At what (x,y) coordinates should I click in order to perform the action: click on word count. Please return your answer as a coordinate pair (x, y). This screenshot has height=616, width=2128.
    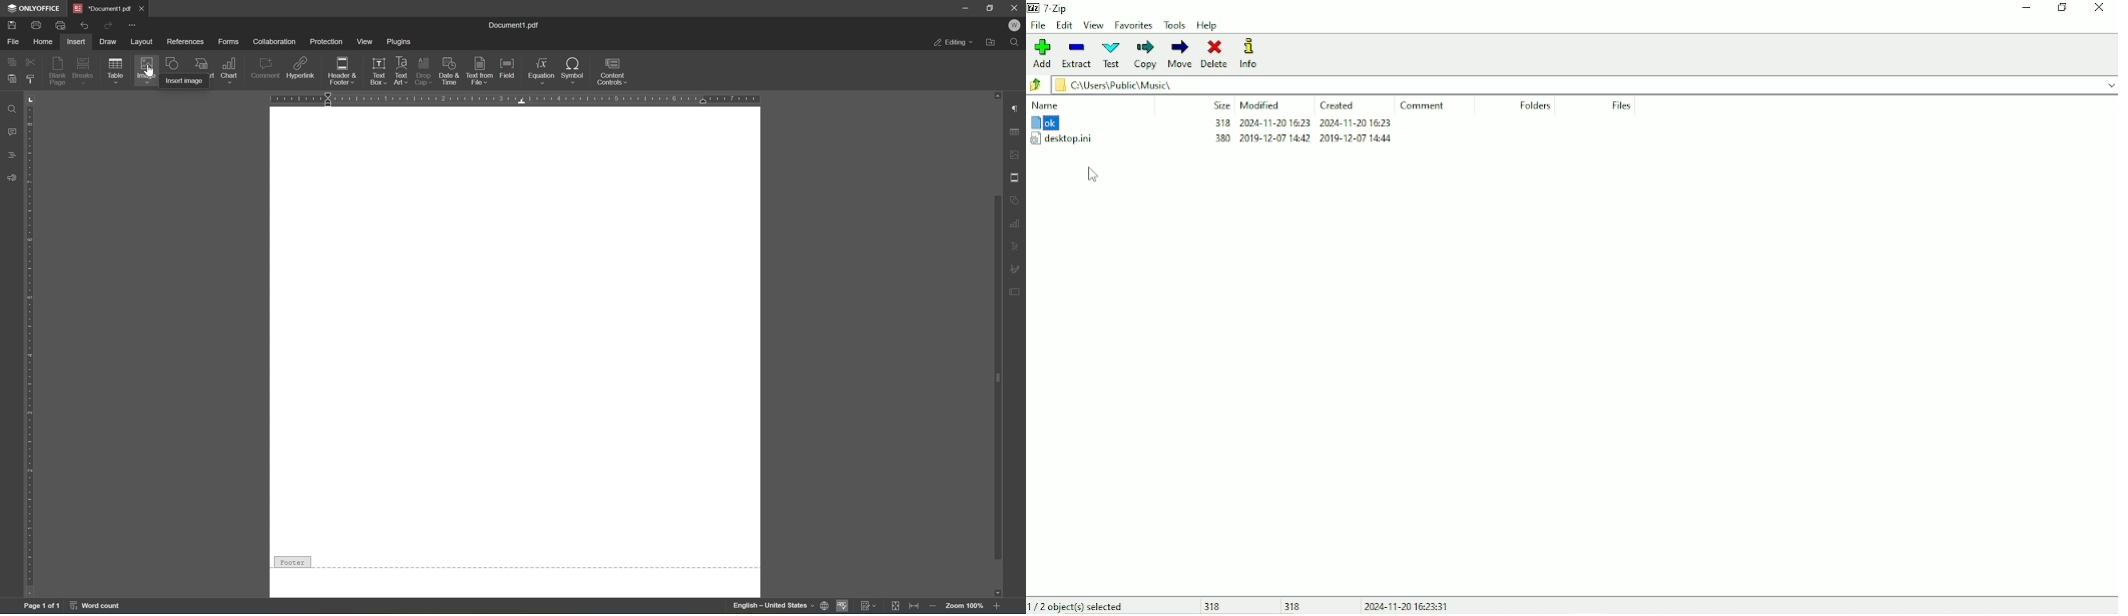
    Looking at the image, I should click on (99, 606).